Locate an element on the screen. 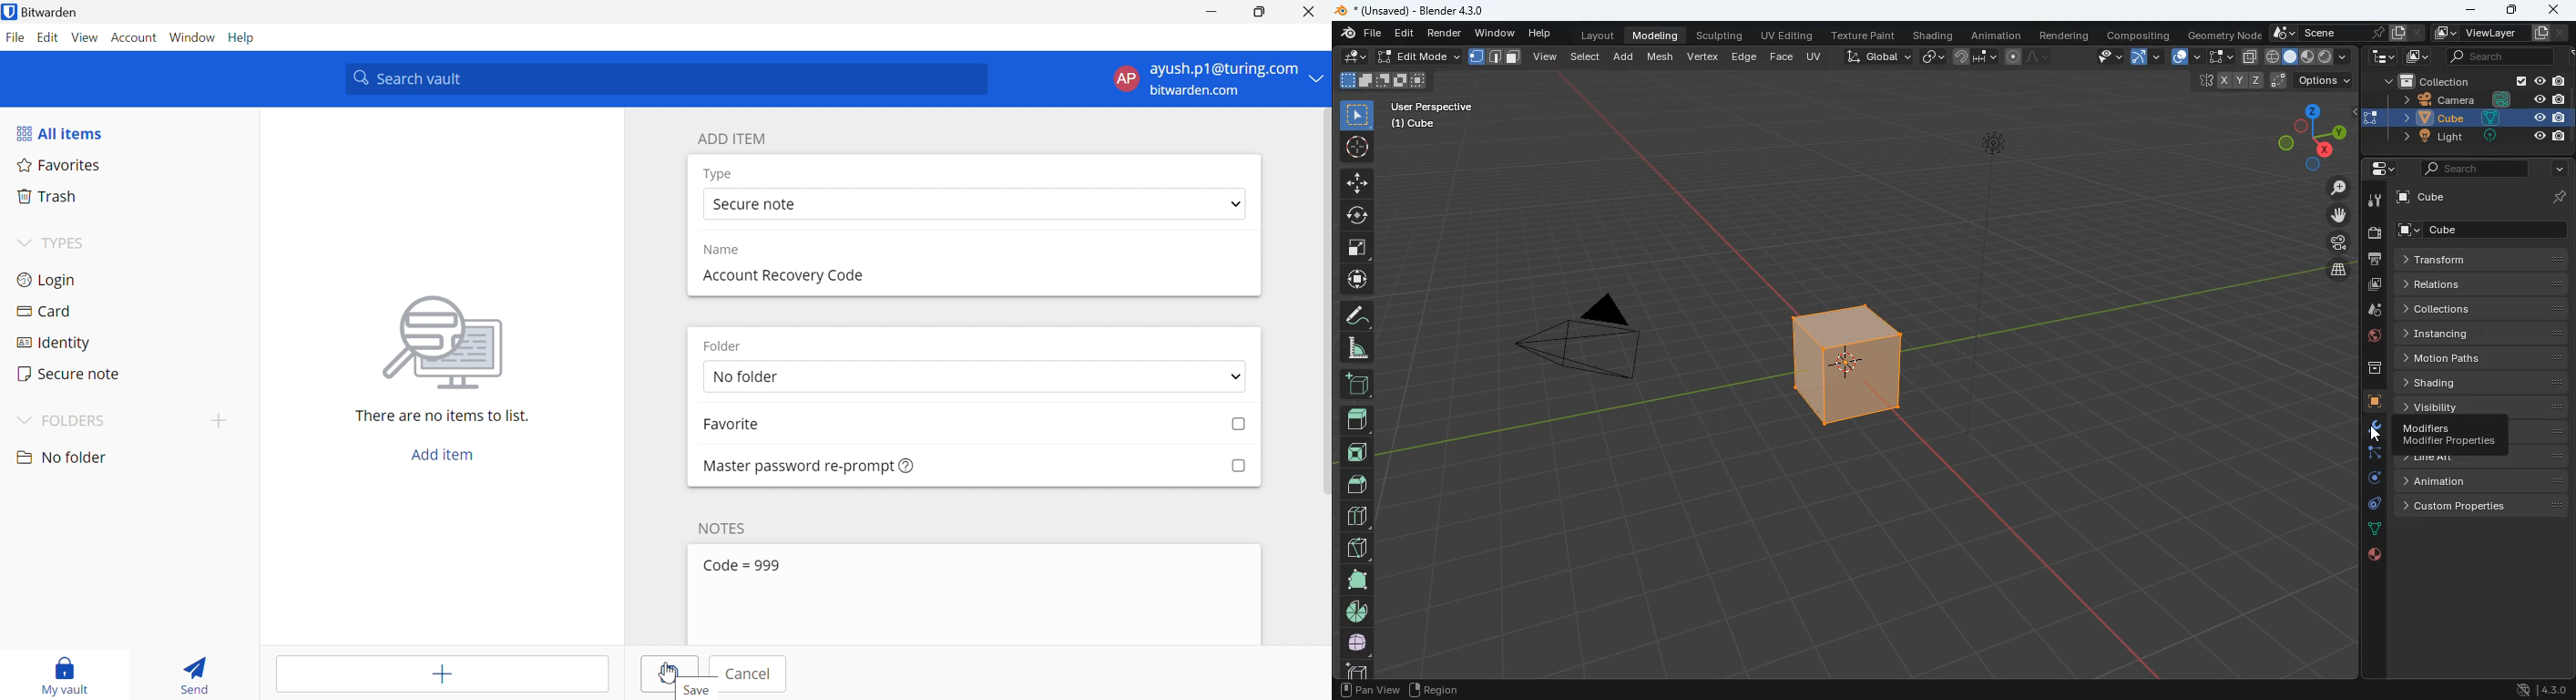  Code = 999 is located at coordinates (748, 564).